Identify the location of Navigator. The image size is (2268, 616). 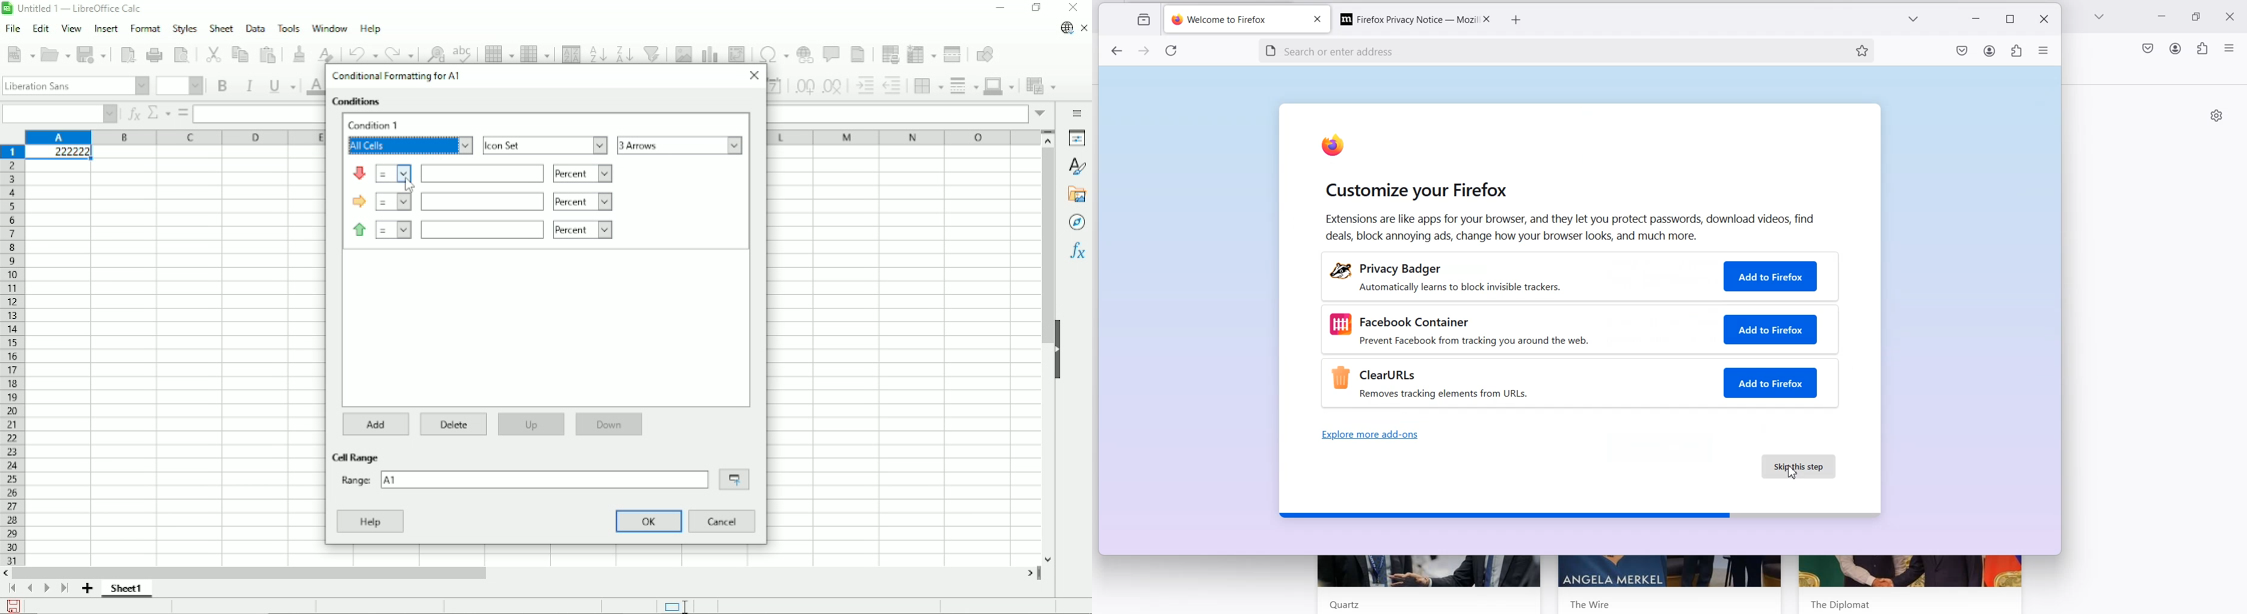
(1076, 222).